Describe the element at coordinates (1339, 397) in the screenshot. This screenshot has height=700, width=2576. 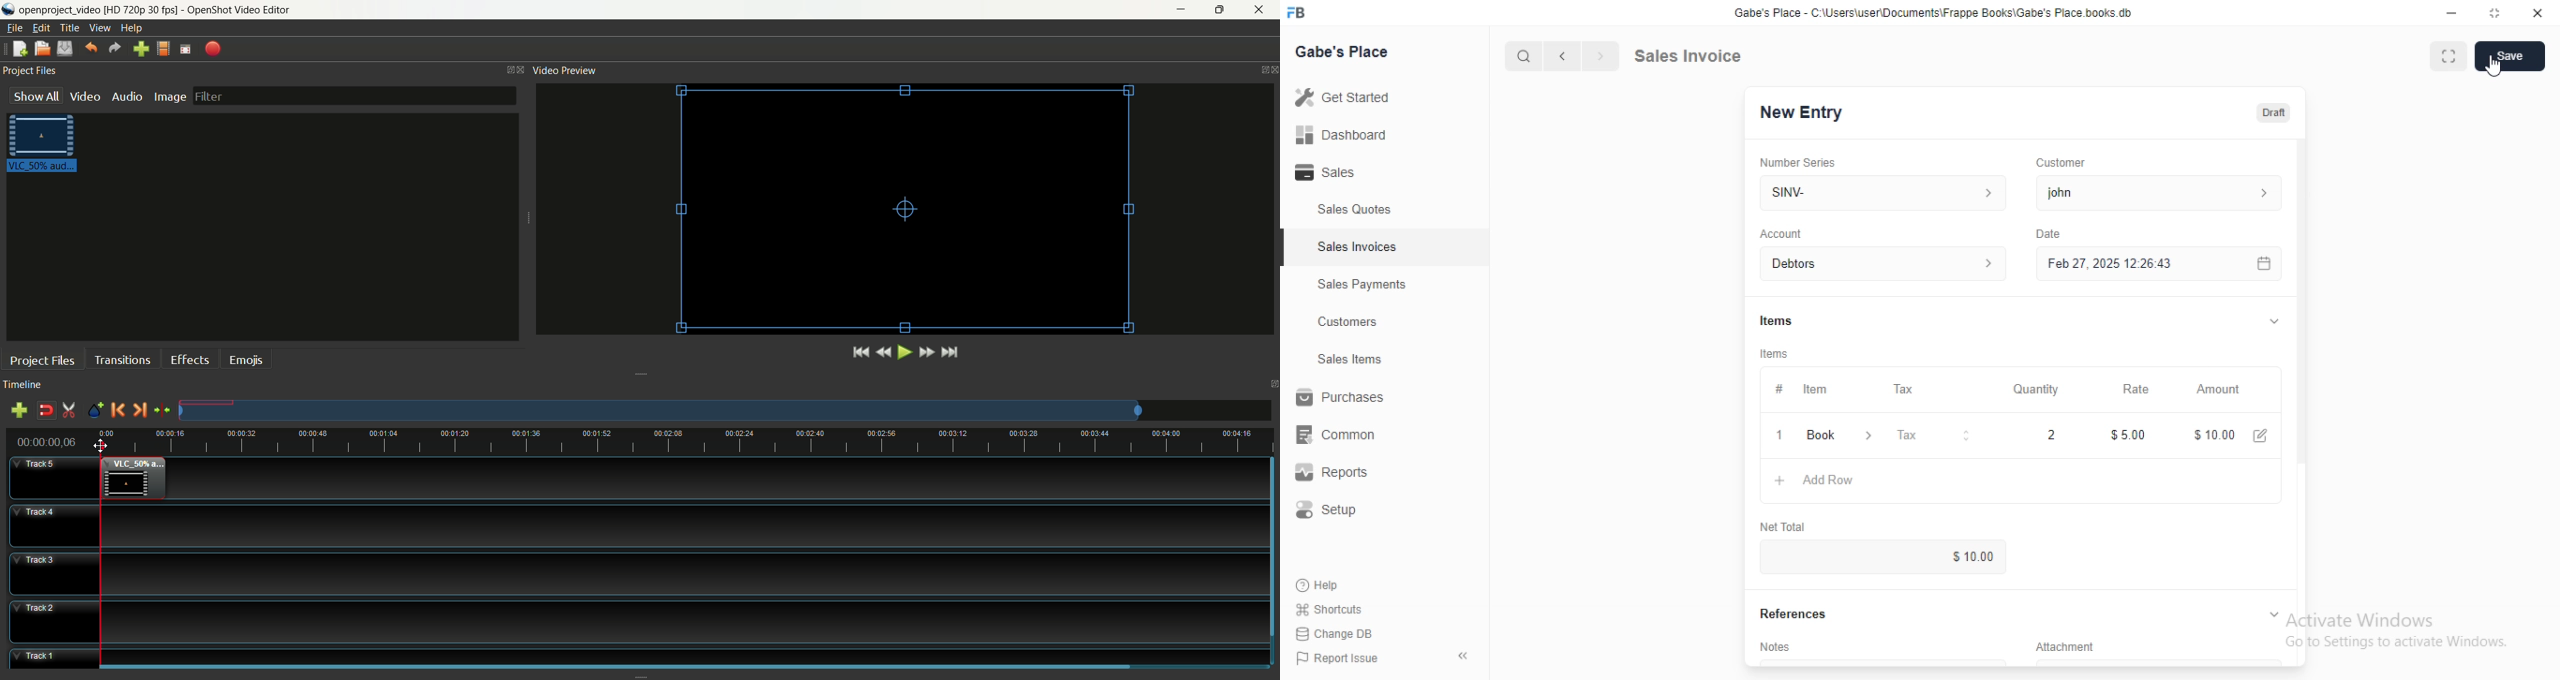
I see `Purchases` at that location.